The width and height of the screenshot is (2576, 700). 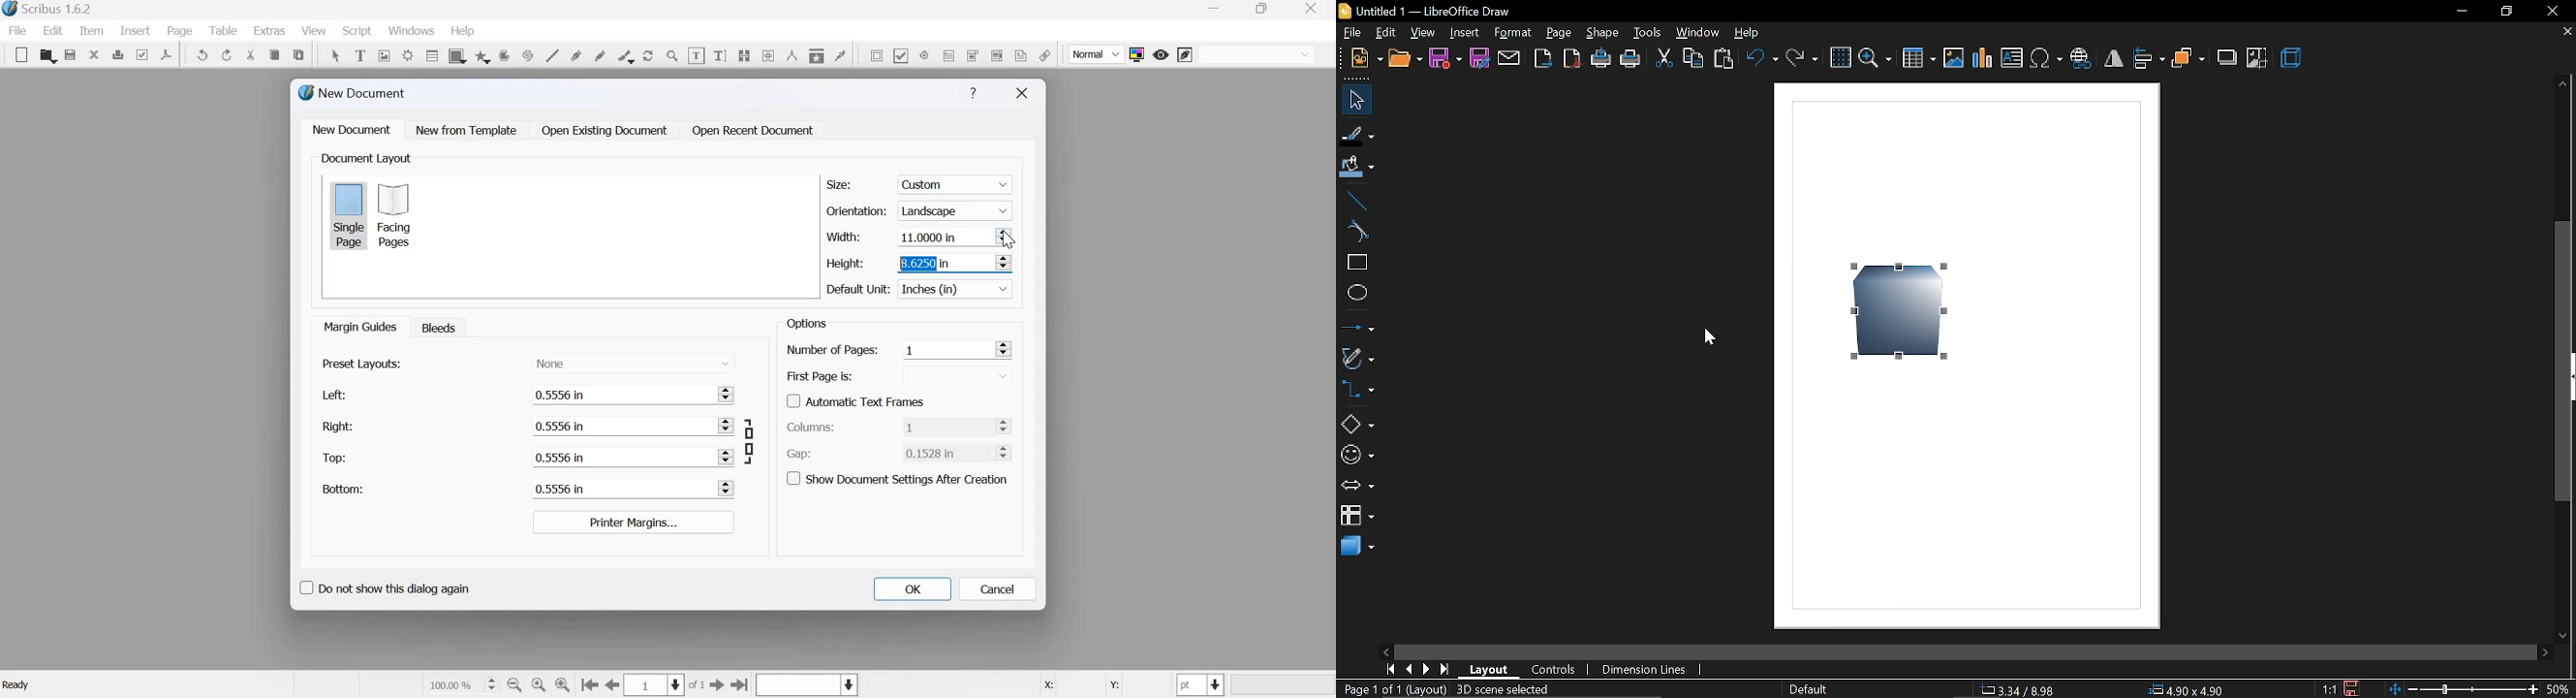 I want to click on Edit, so click(x=53, y=31).